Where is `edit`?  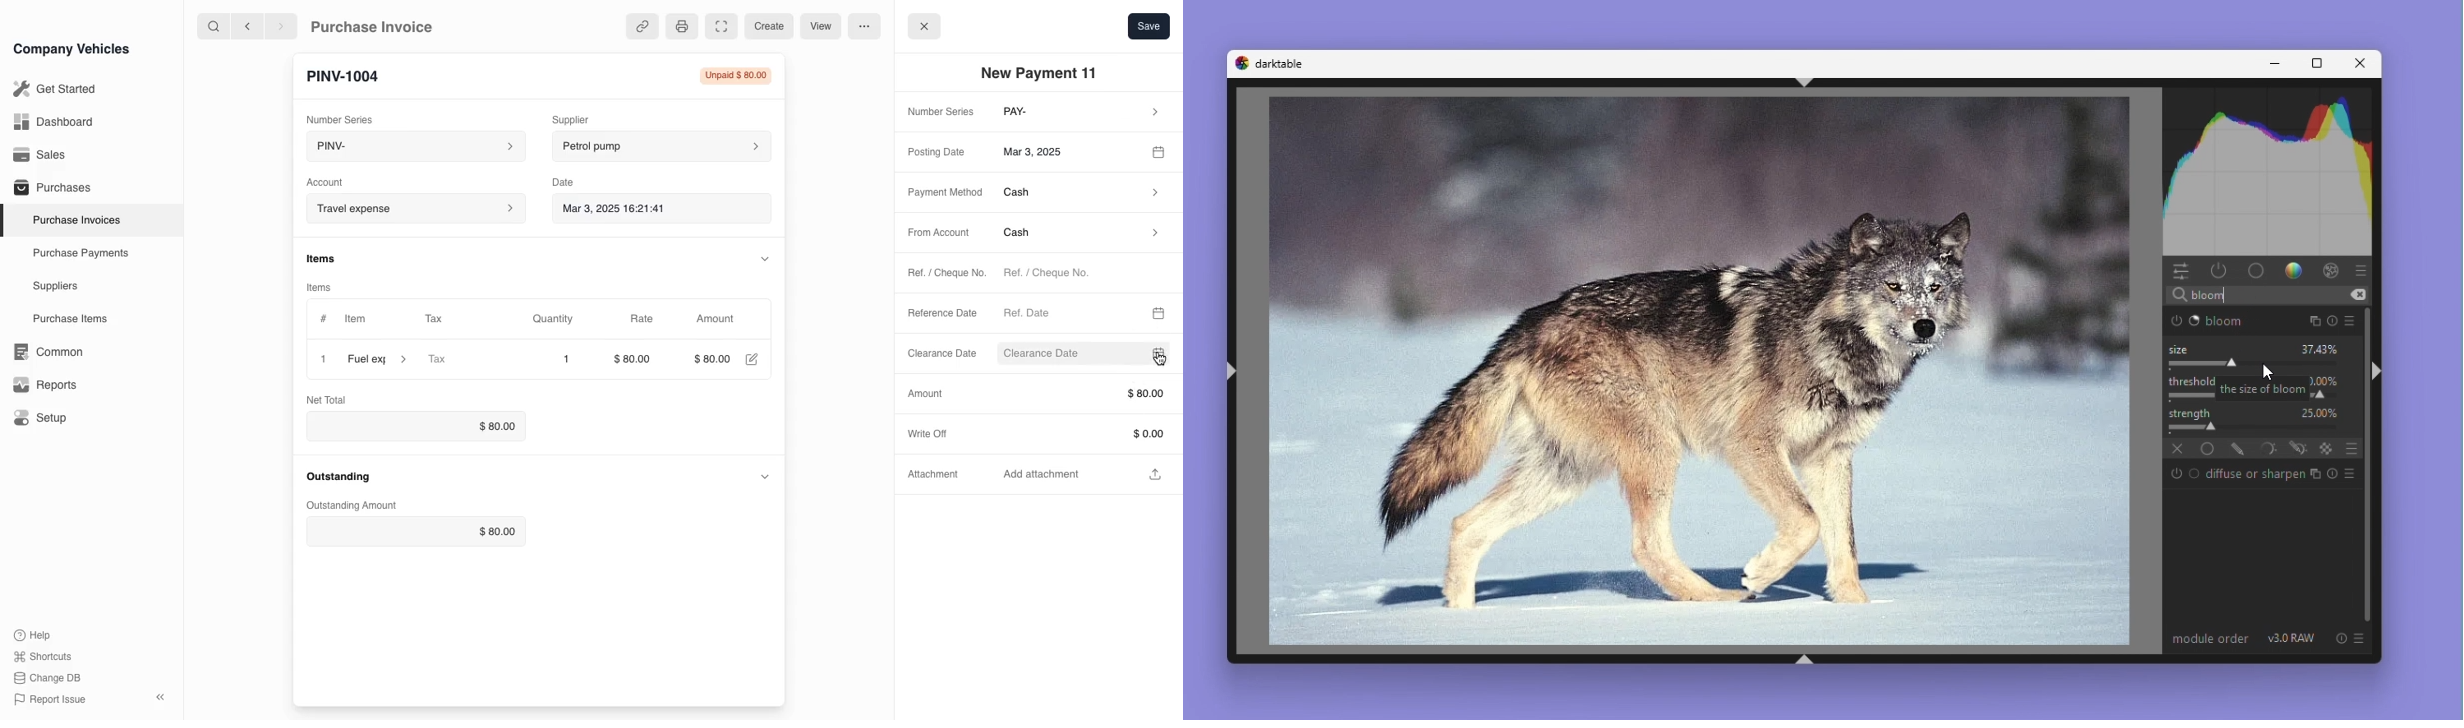
edit is located at coordinates (751, 361).